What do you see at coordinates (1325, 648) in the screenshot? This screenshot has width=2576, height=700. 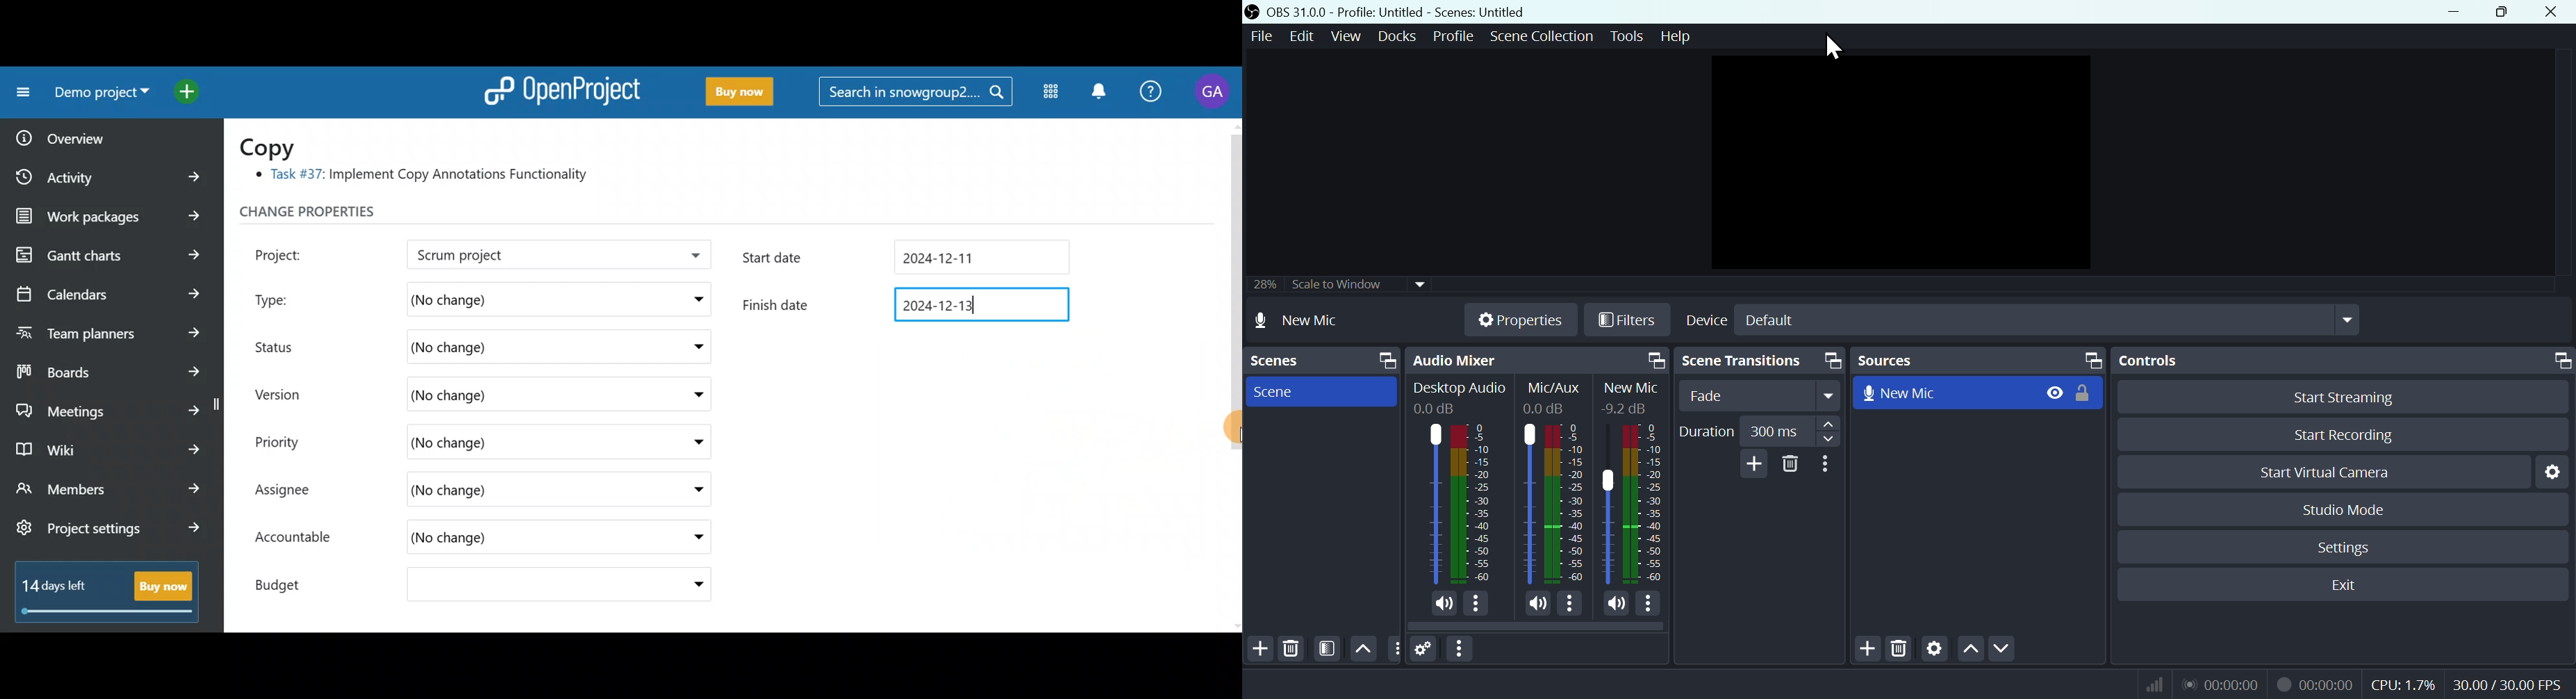 I see `FILTER` at bounding box center [1325, 648].